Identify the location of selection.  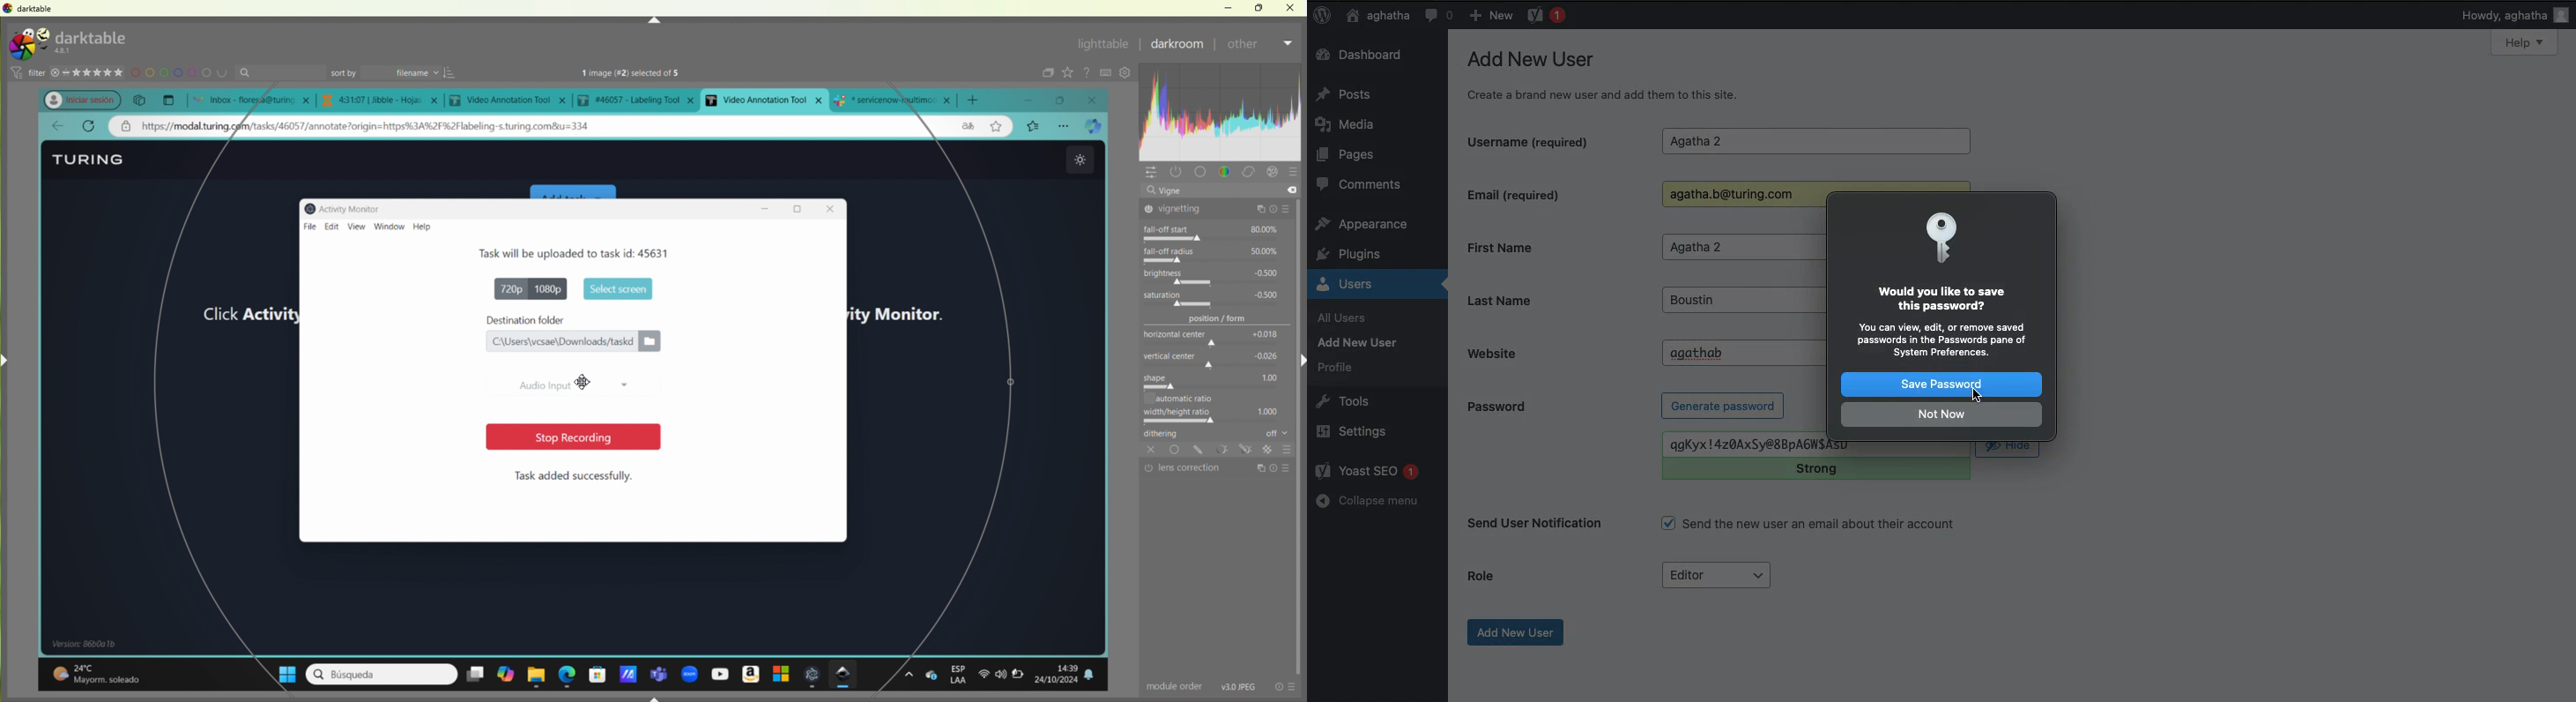
(1011, 405).